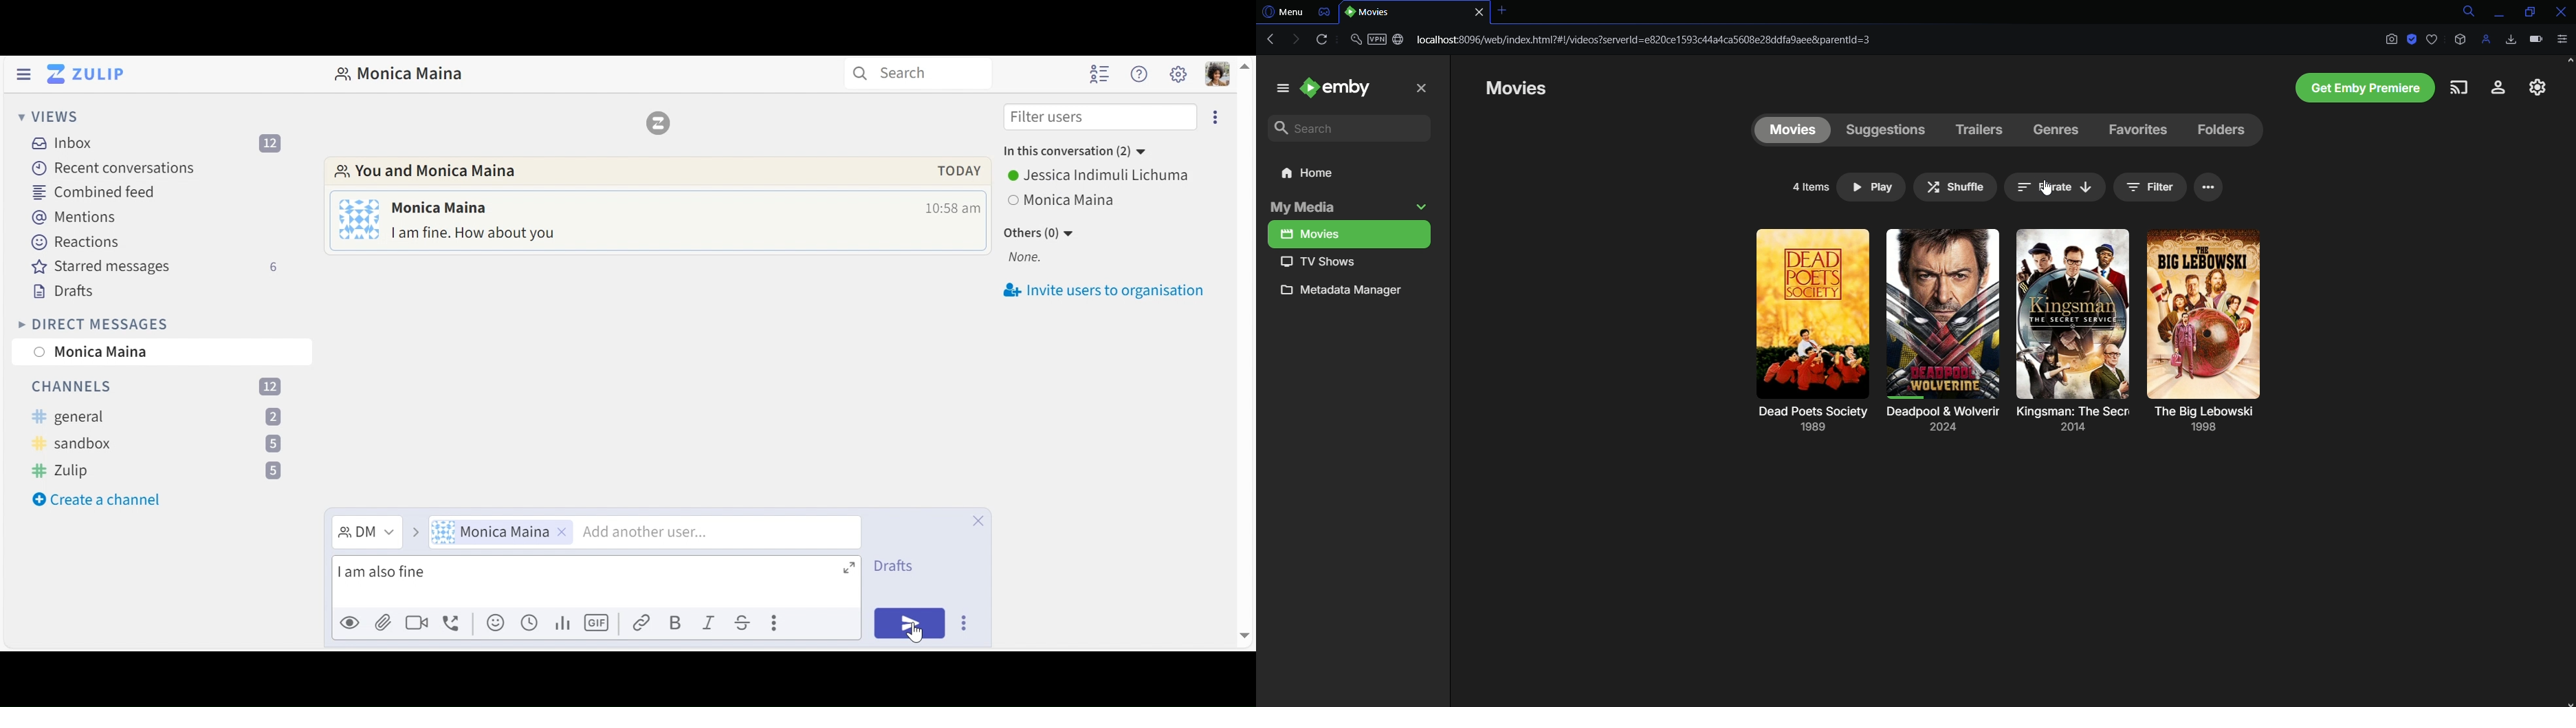  I want to click on TV Shows, so click(1348, 261).